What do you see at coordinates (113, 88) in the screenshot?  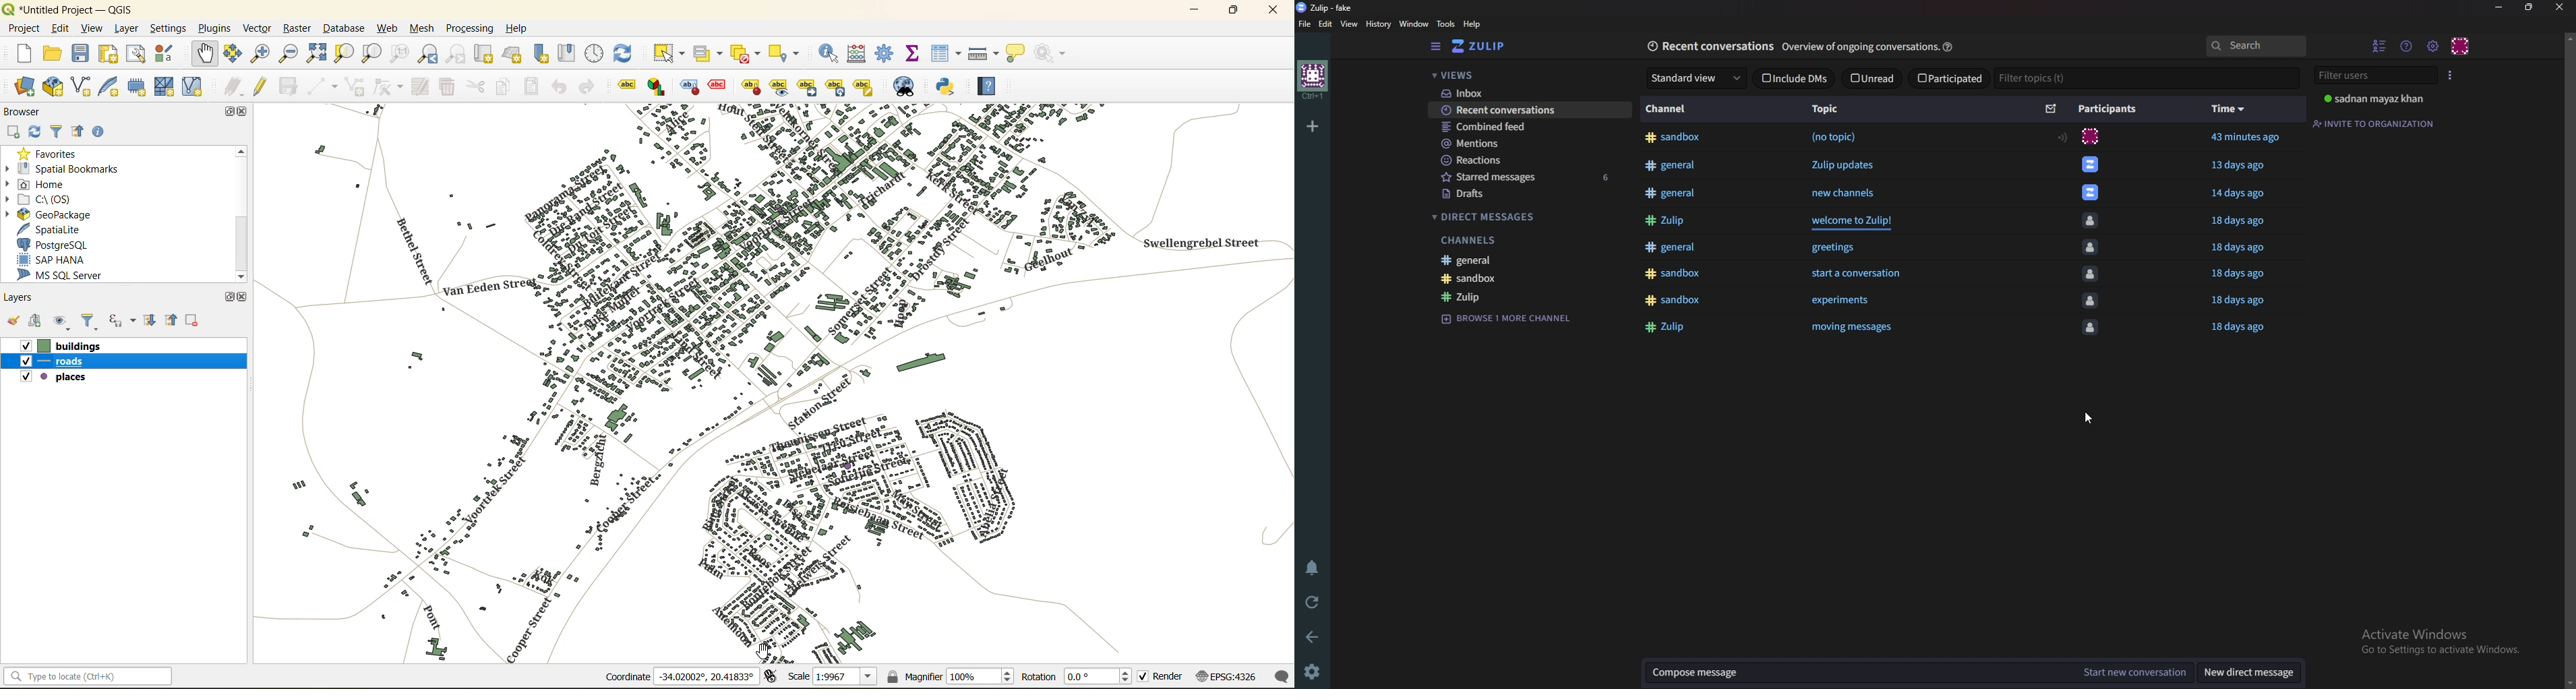 I see `new spatialite layer` at bounding box center [113, 88].